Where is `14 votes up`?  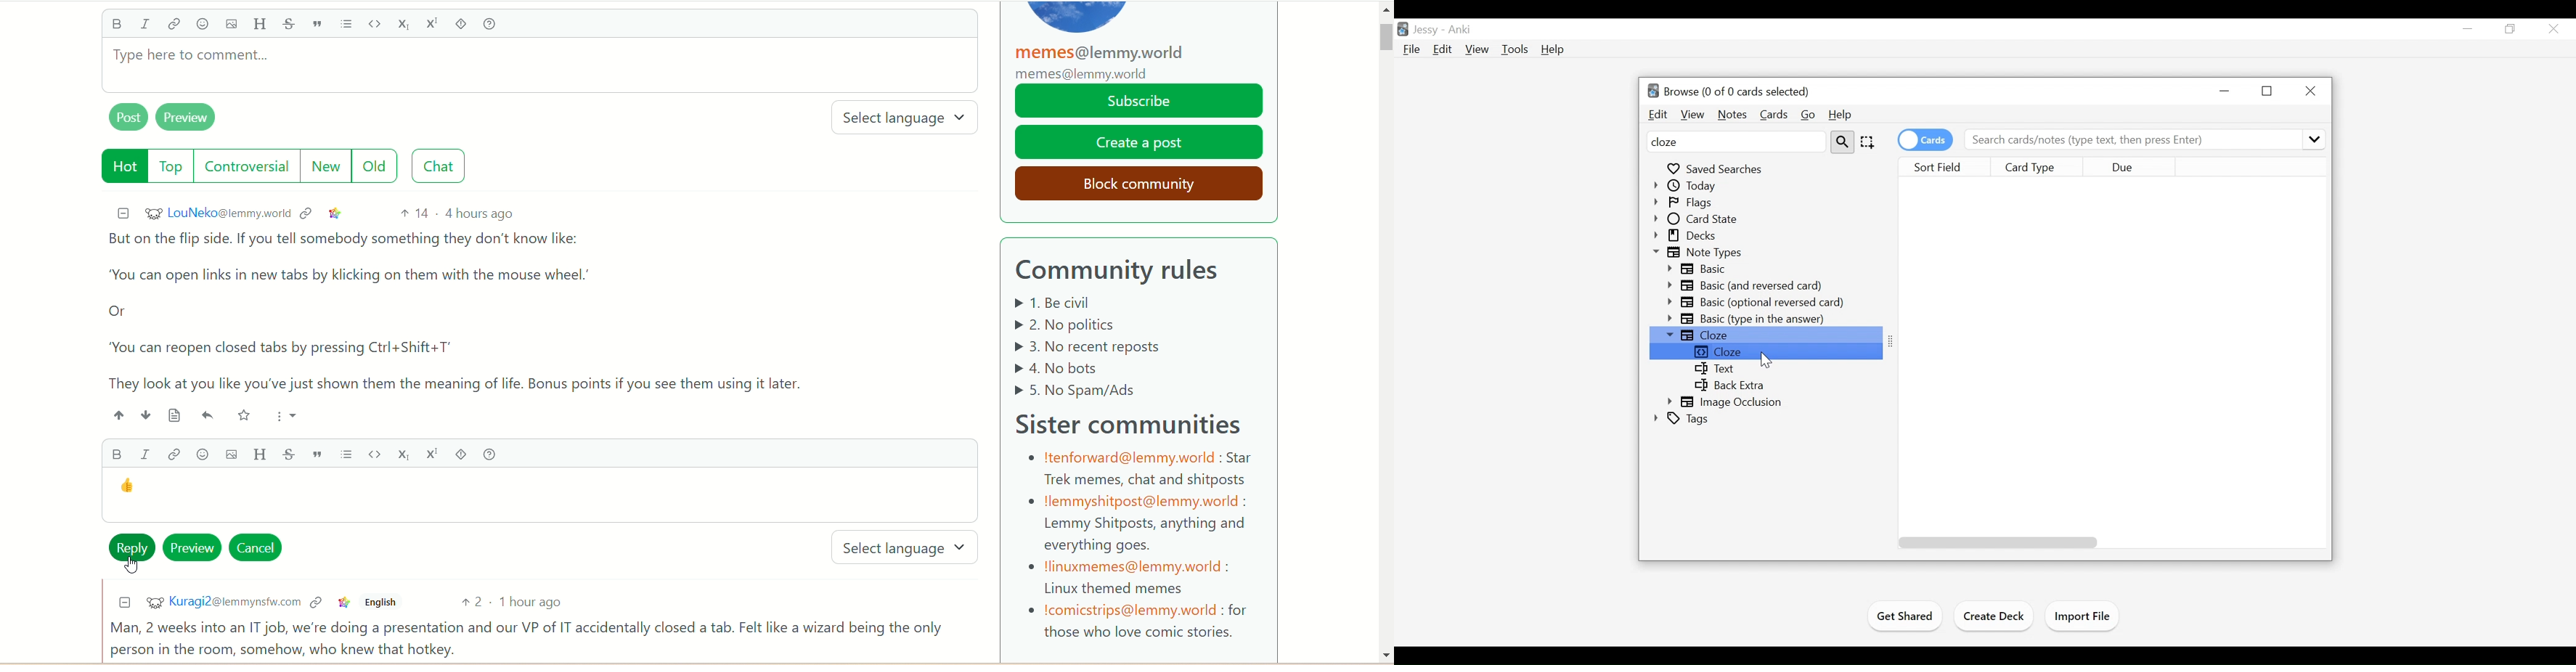
14 votes up is located at coordinates (414, 213).